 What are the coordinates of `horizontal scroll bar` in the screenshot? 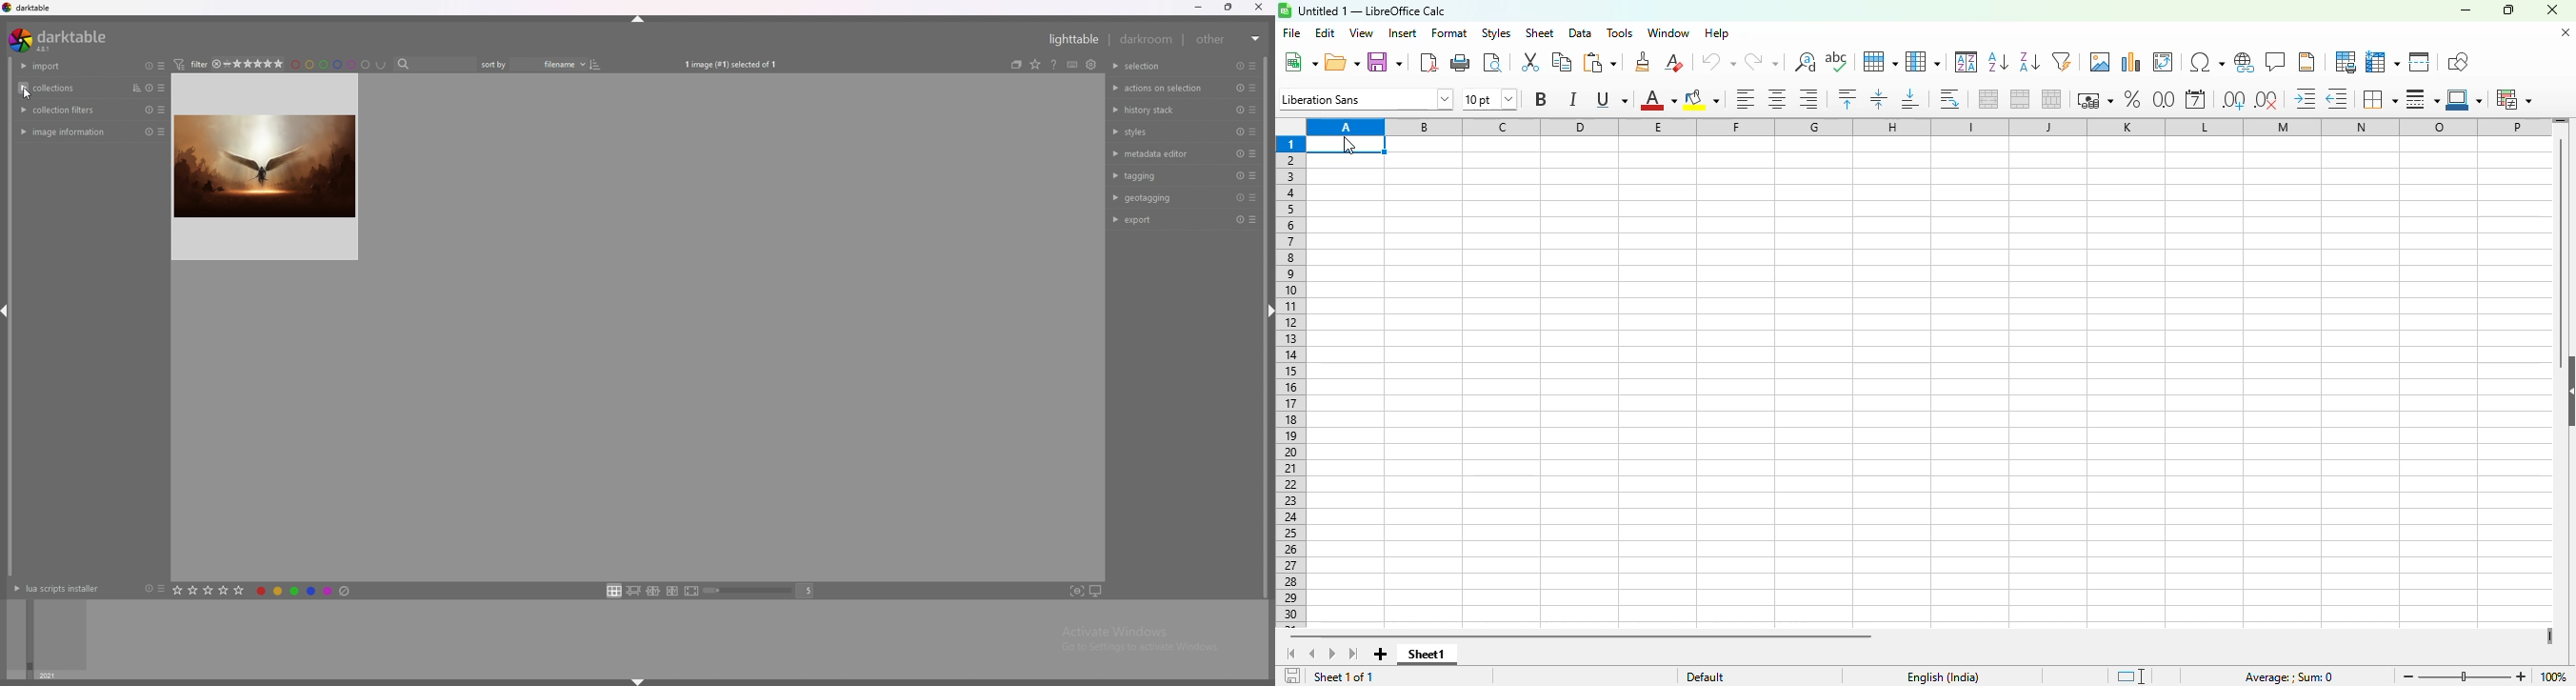 It's located at (1585, 637).